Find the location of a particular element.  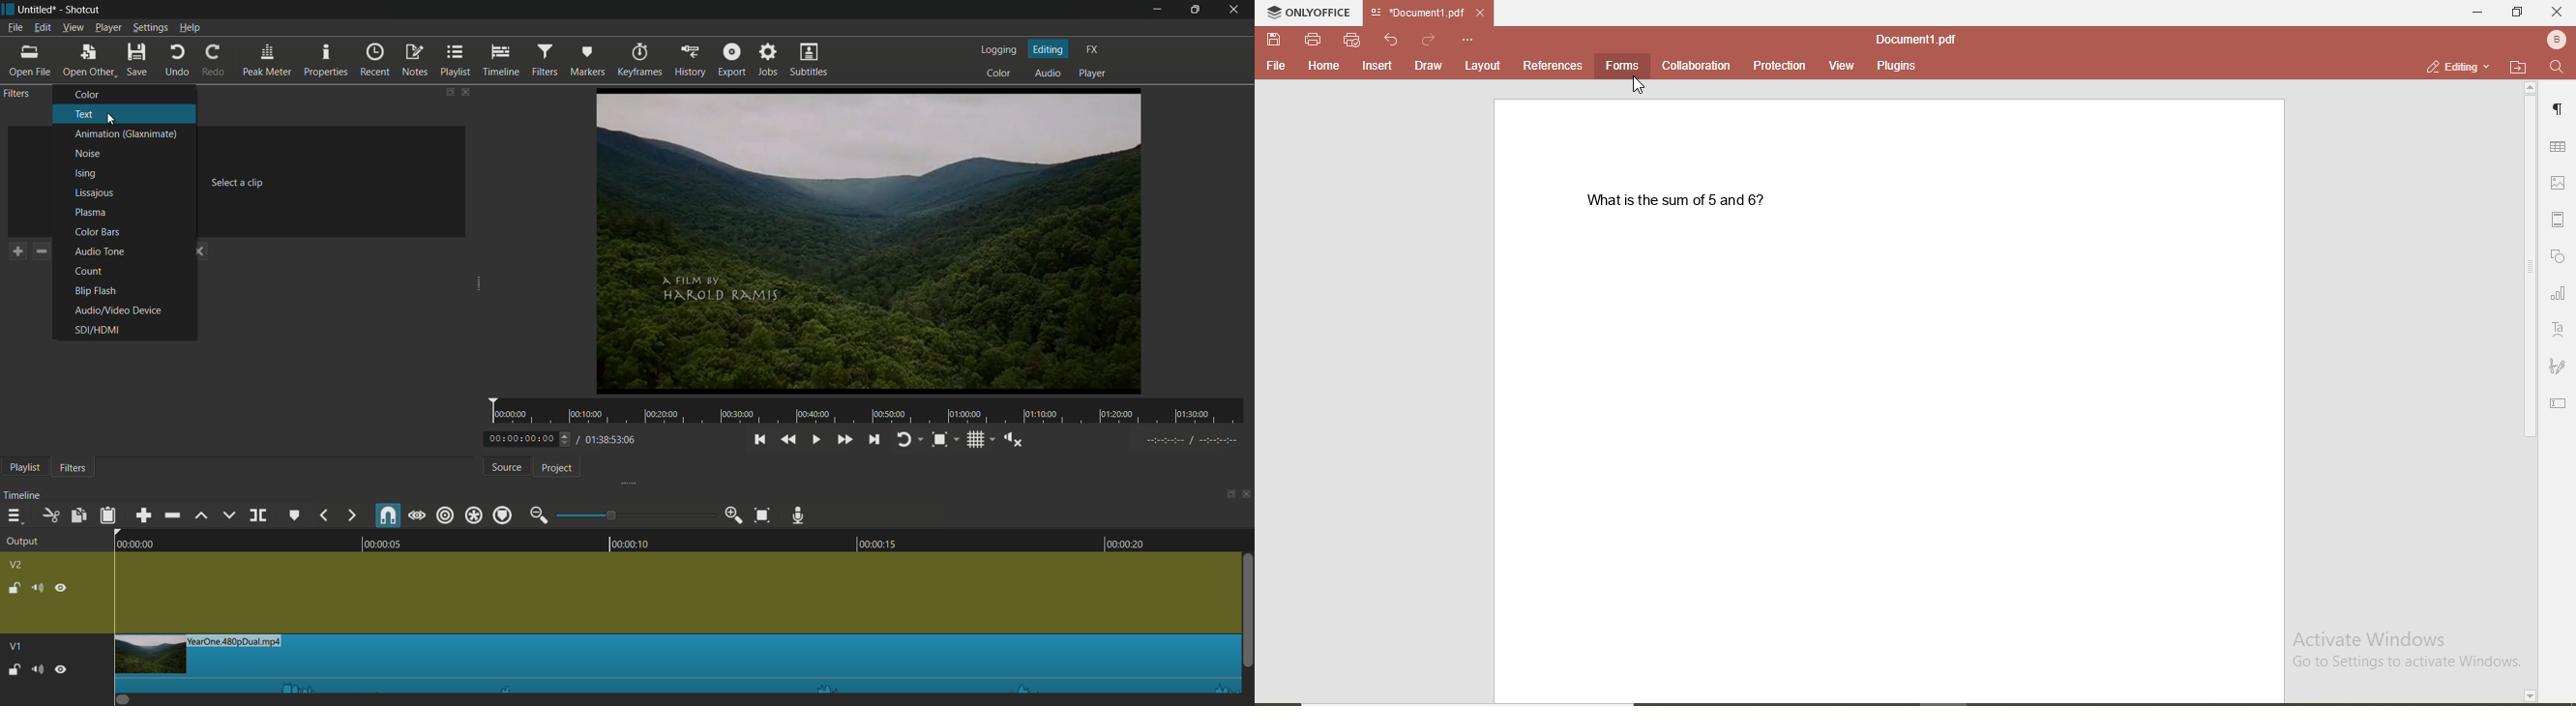

file menu is located at coordinates (14, 29).